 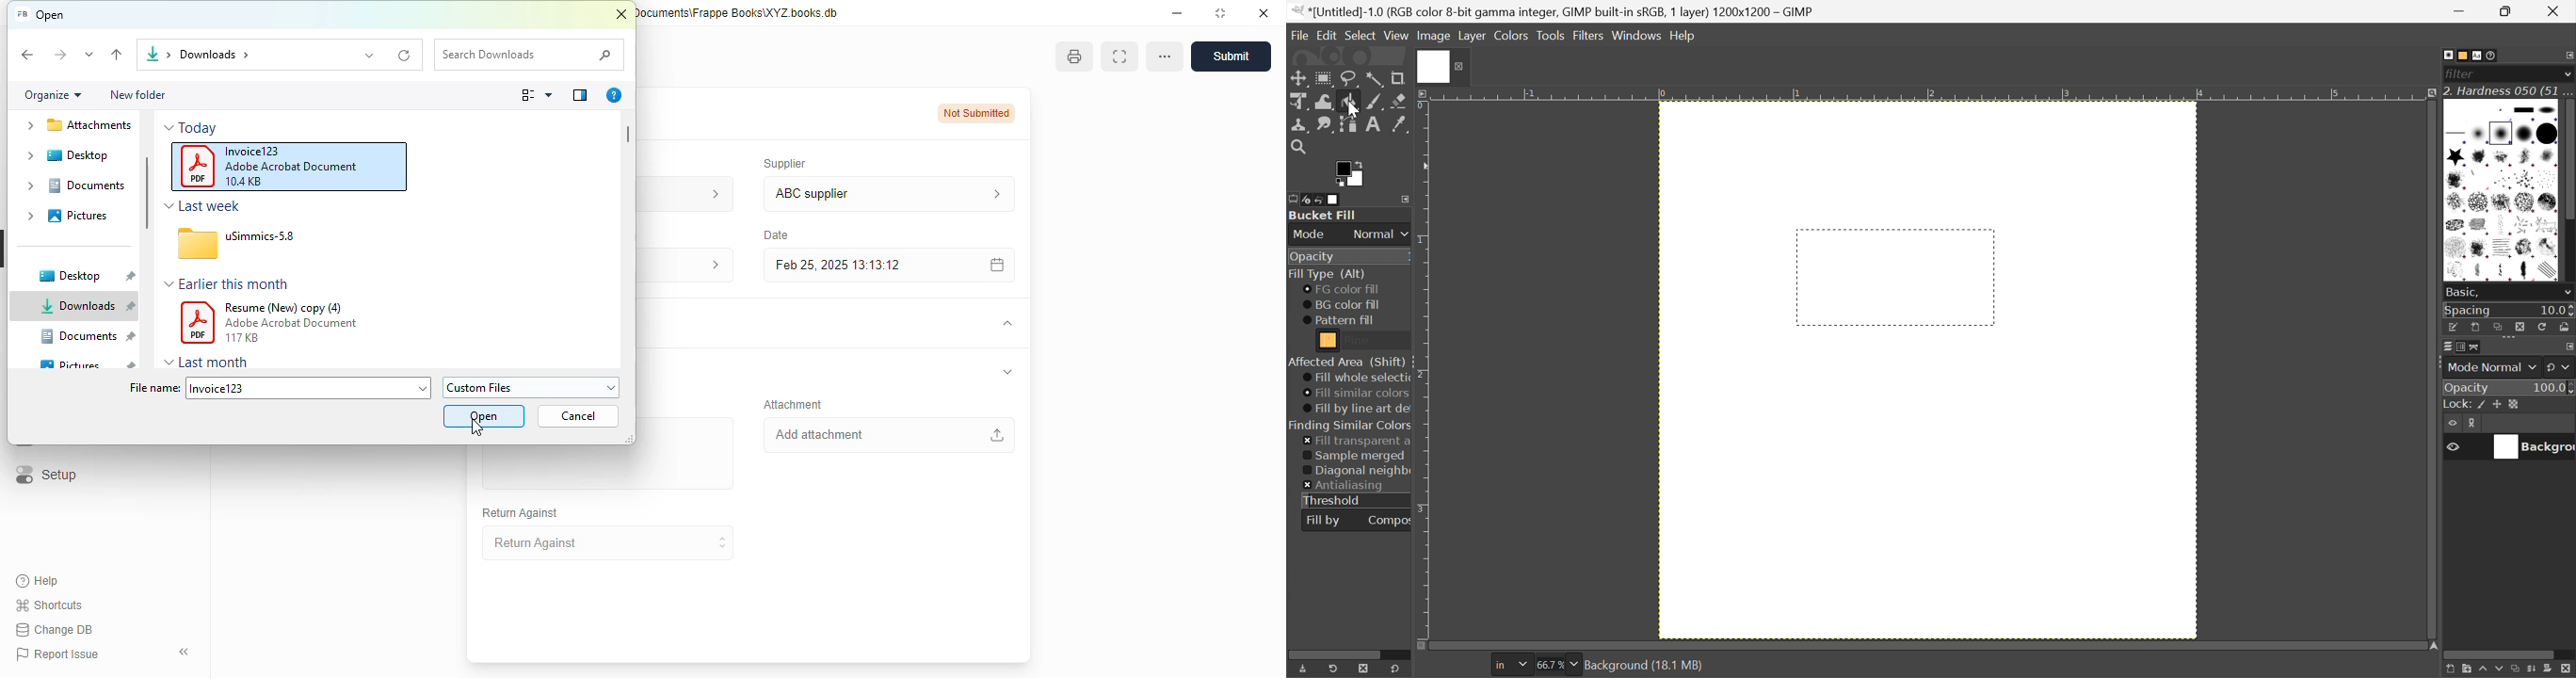 What do you see at coordinates (211, 205) in the screenshot?
I see `last week` at bounding box center [211, 205].